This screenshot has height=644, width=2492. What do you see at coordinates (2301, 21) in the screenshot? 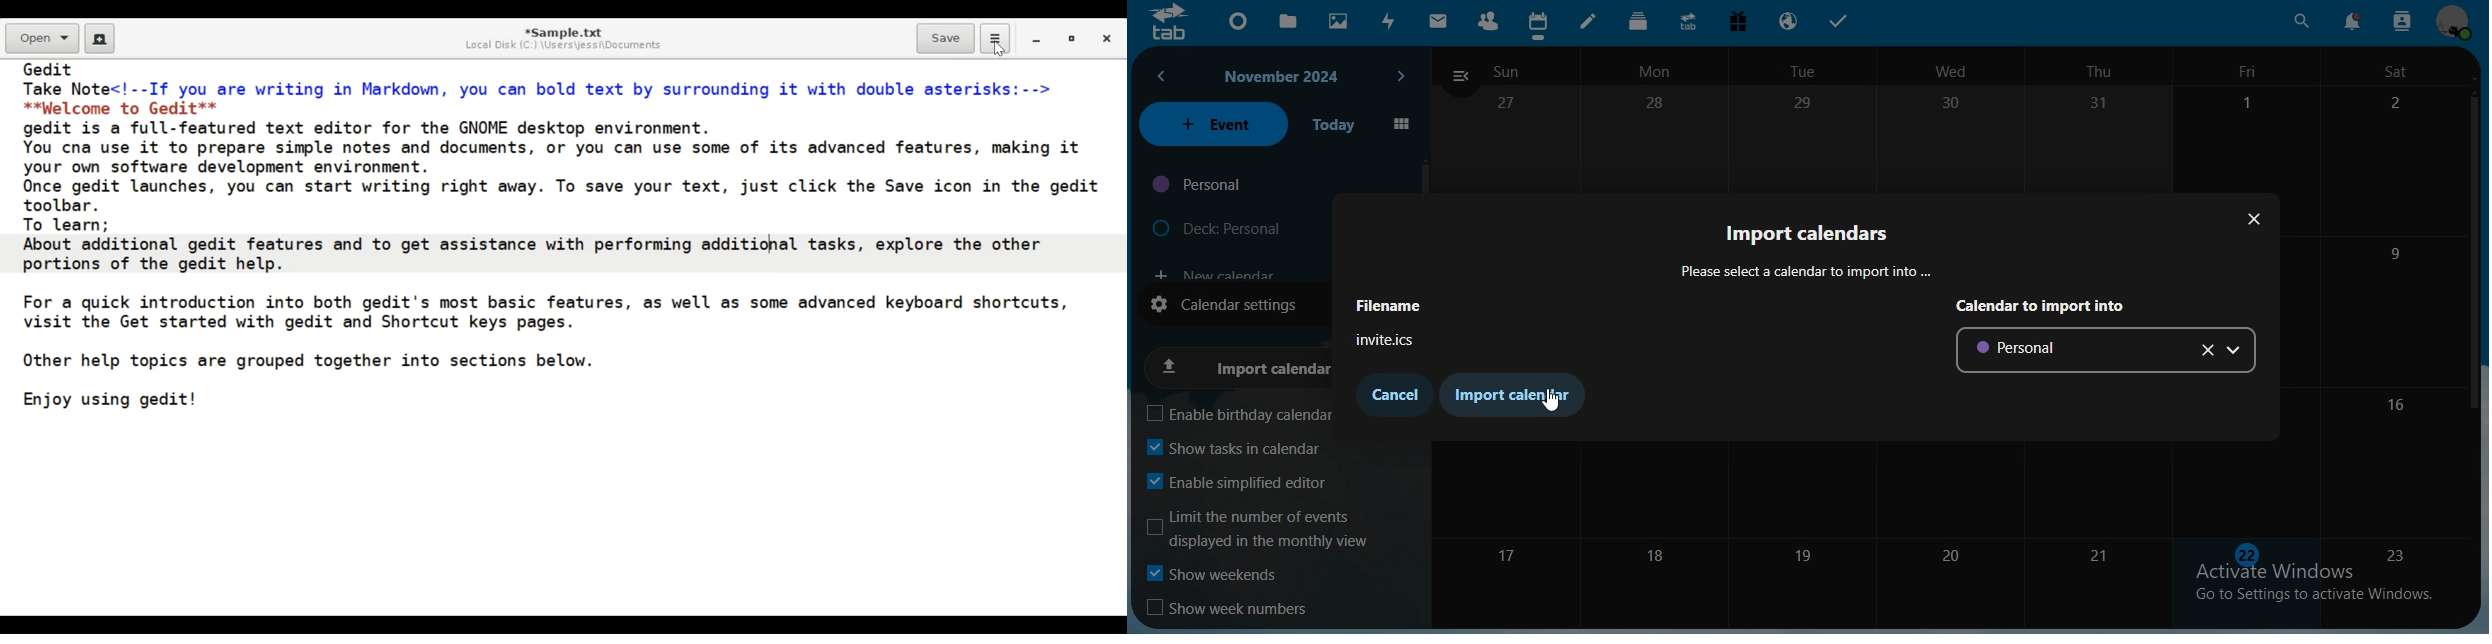
I see `search` at bounding box center [2301, 21].